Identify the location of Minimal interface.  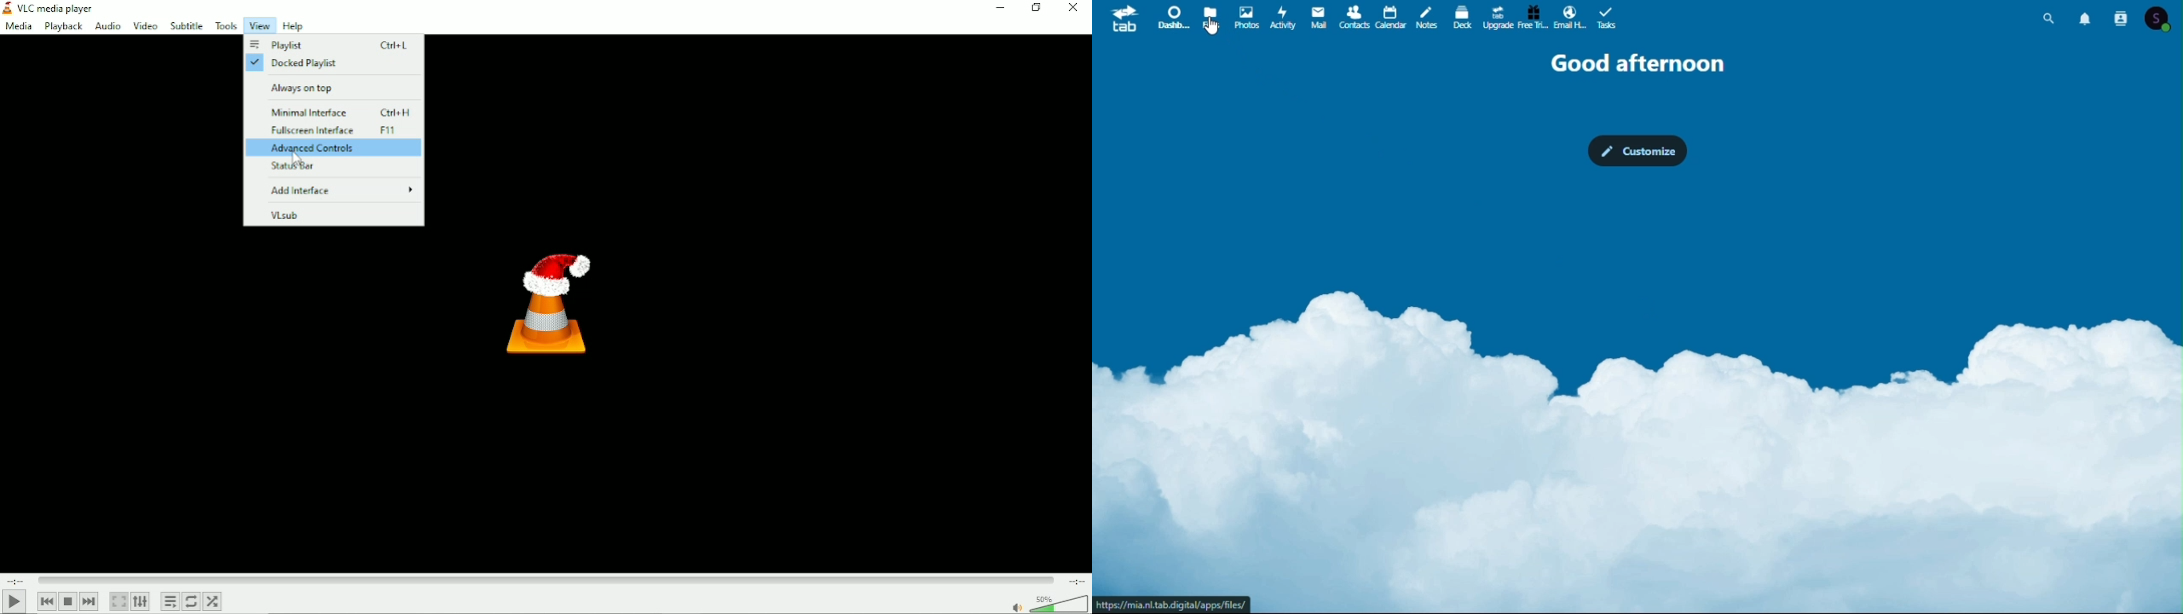
(337, 113).